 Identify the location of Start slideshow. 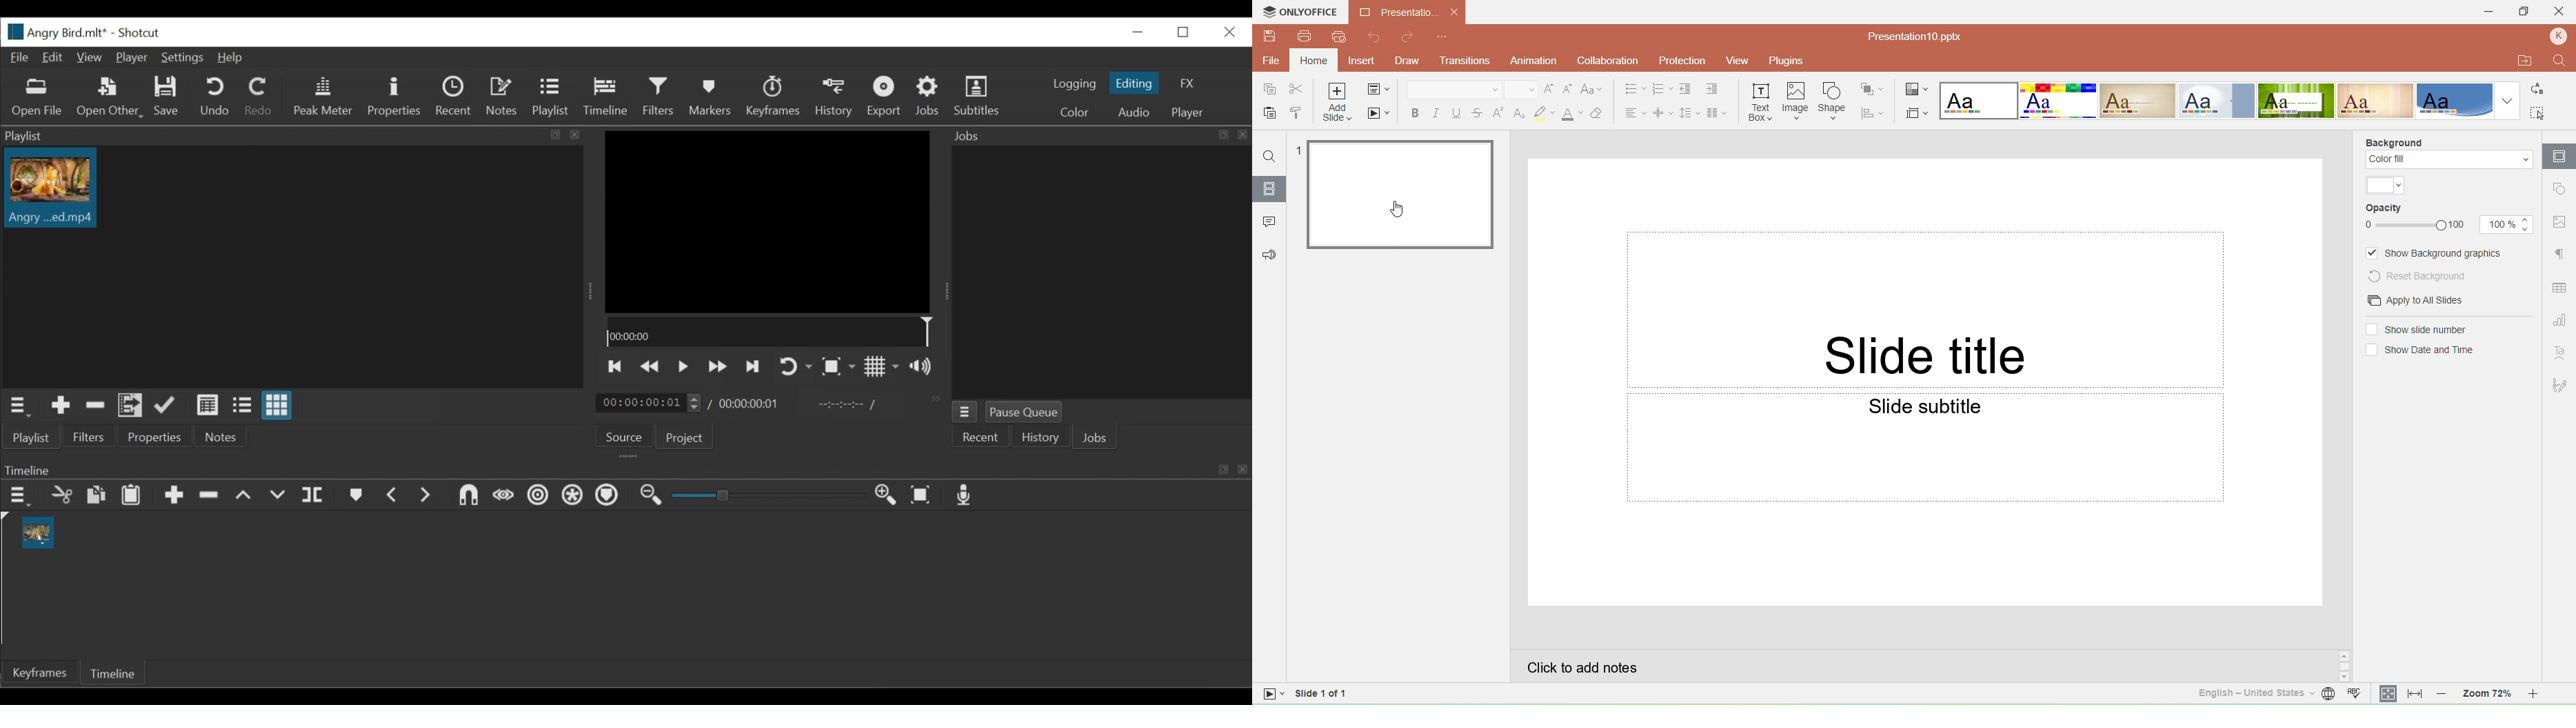
(1380, 115).